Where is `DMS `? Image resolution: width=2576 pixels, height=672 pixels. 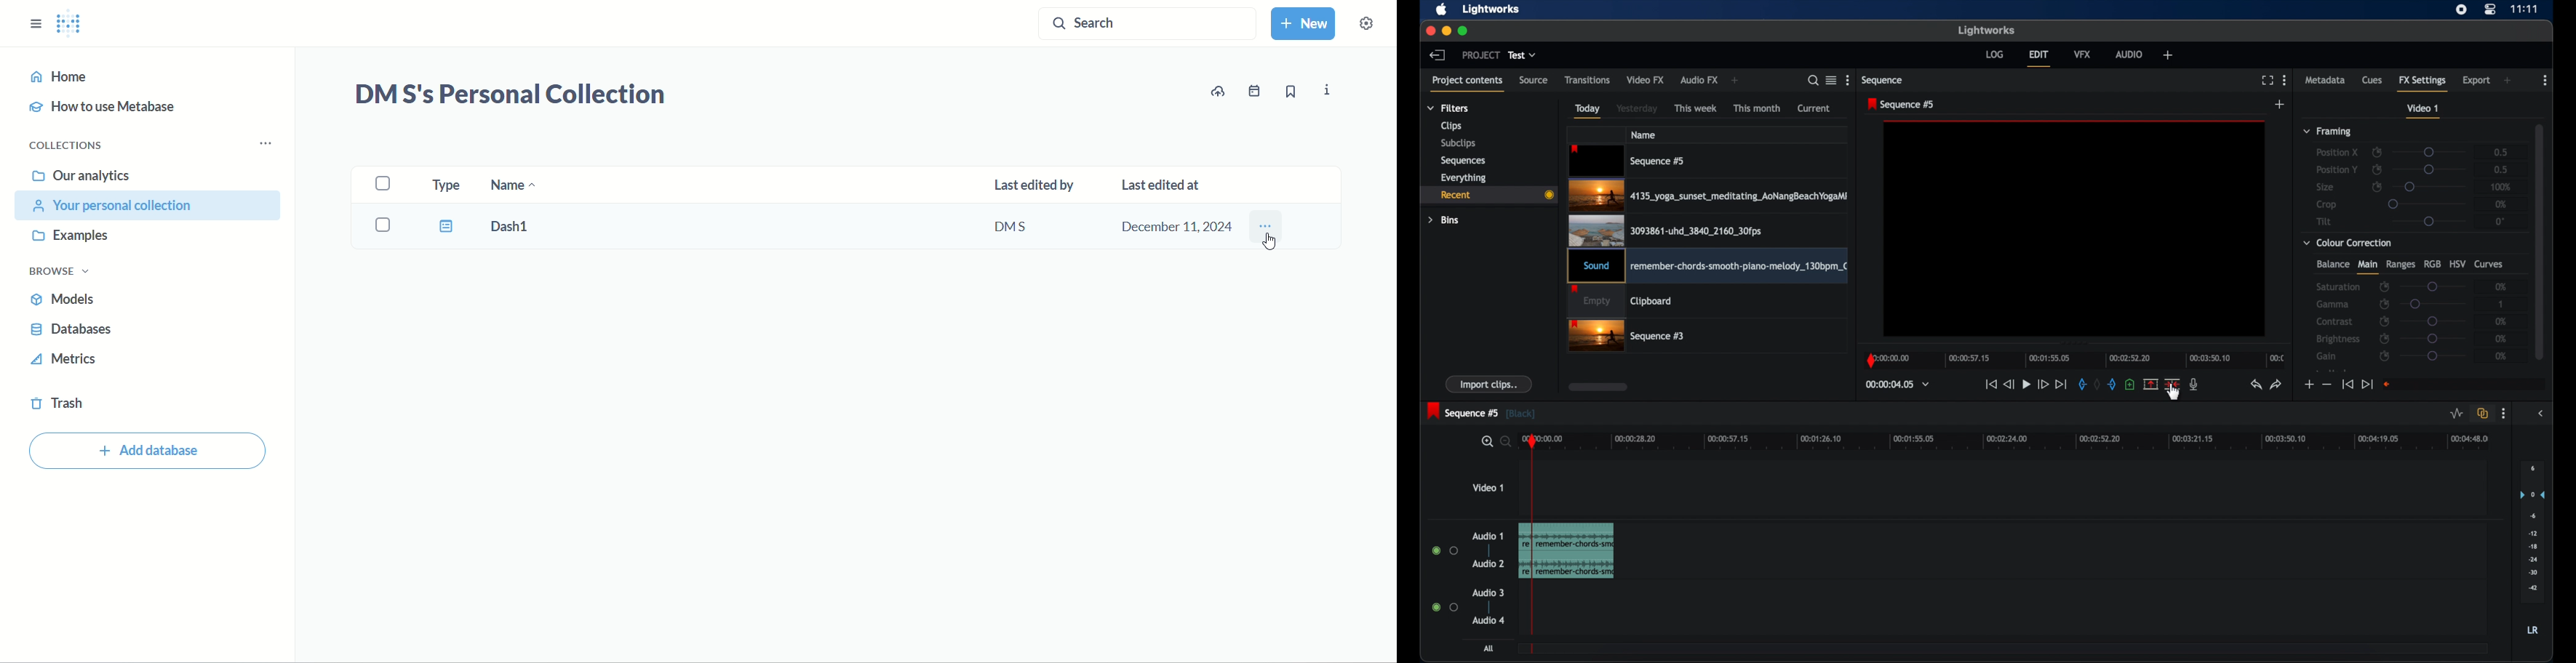 DMS  is located at coordinates (1020, 228).